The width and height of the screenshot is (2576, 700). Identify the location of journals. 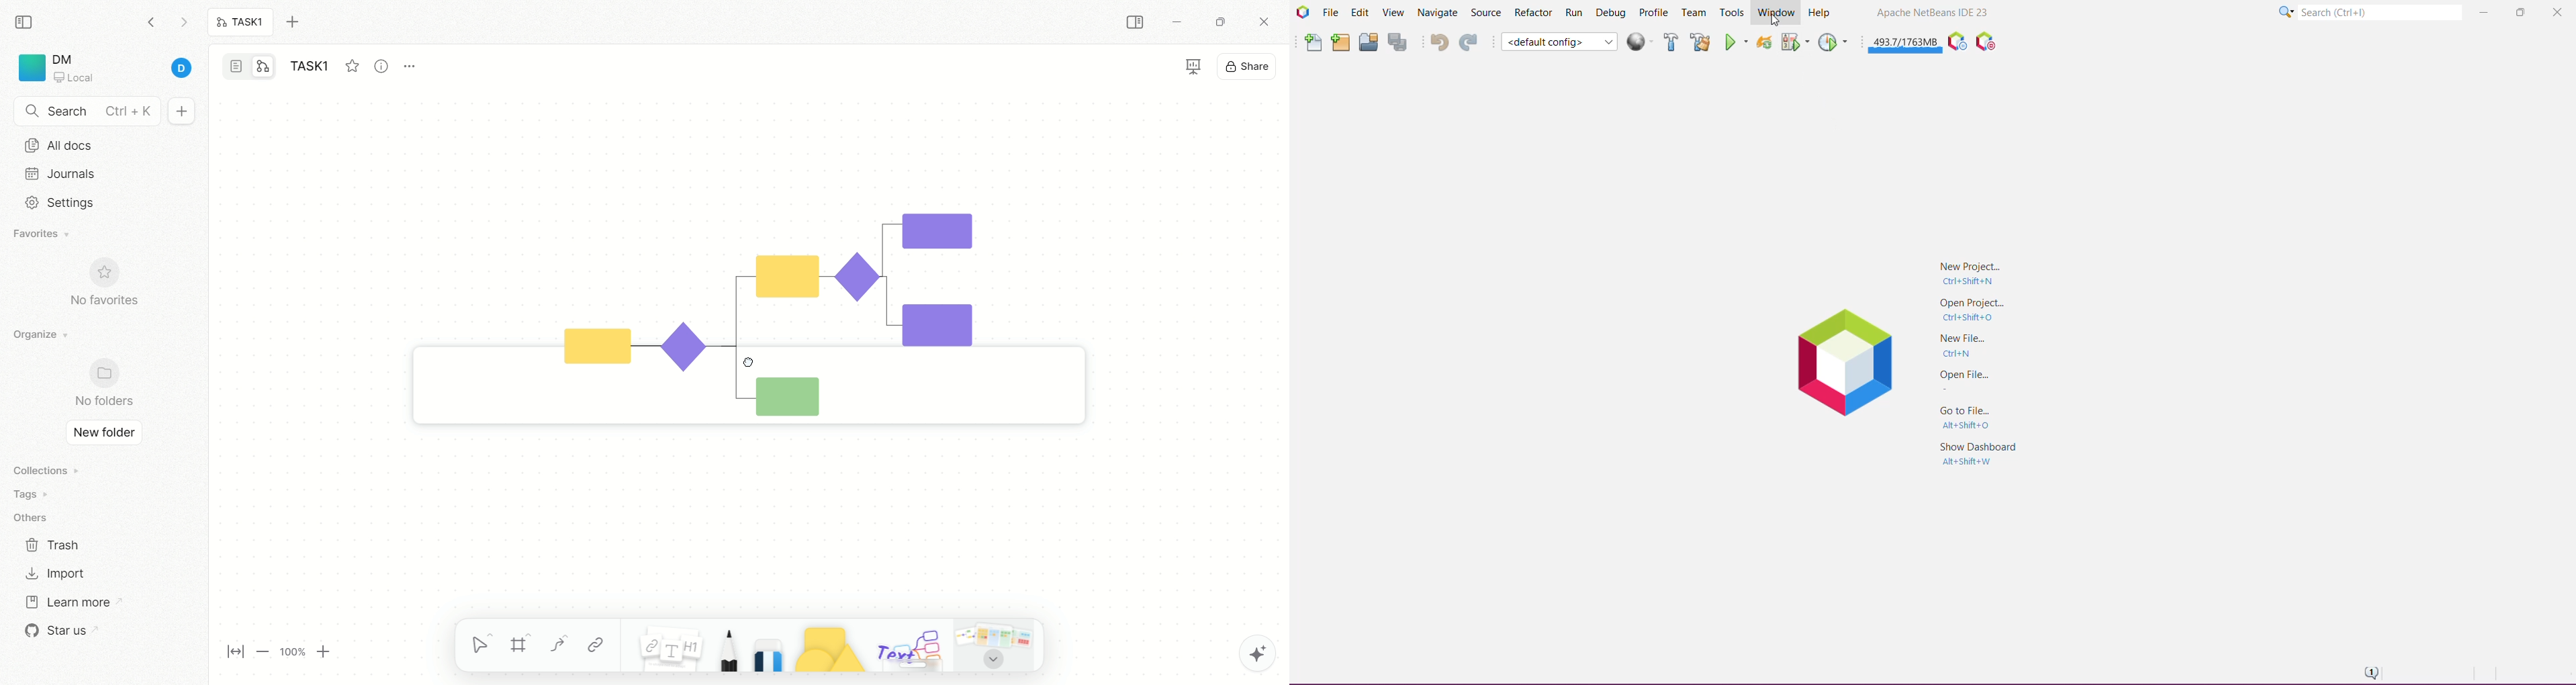
(63, 173).